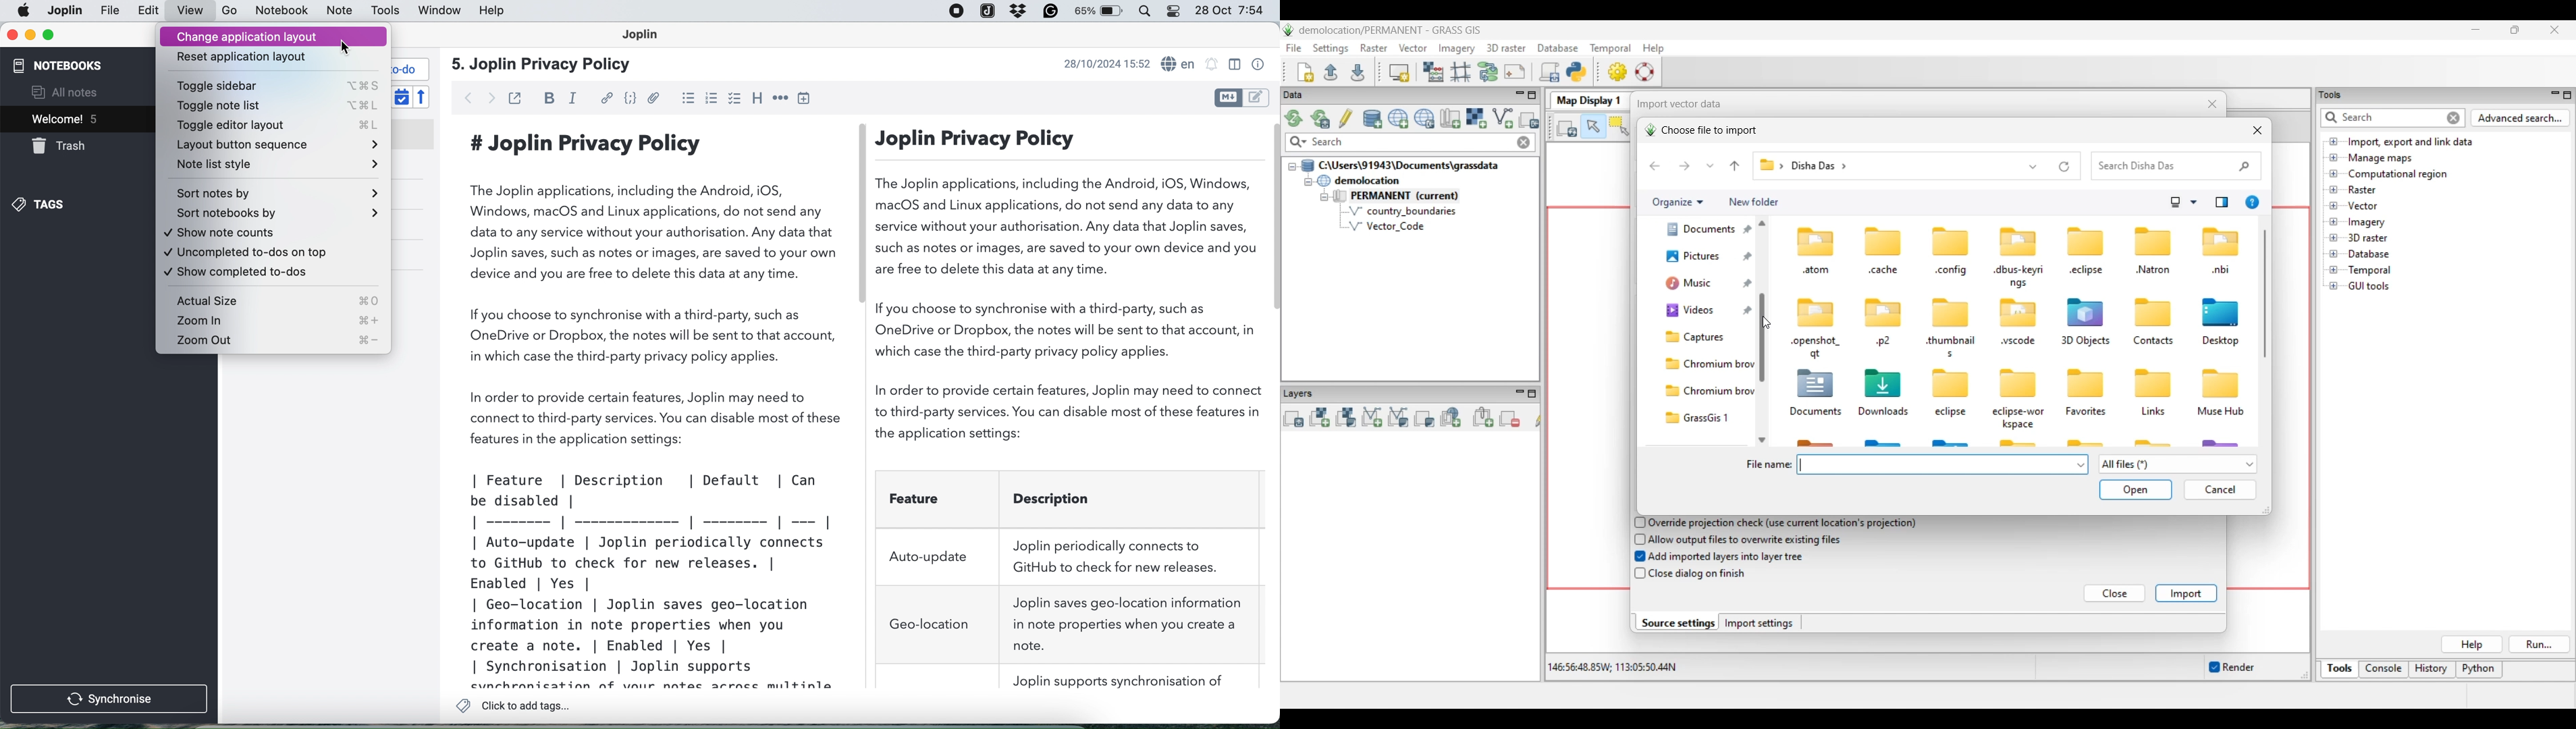  What do you see at coordinates (60, 146) in the screenshot?
I see `trash` at bounding box center [60, 146].